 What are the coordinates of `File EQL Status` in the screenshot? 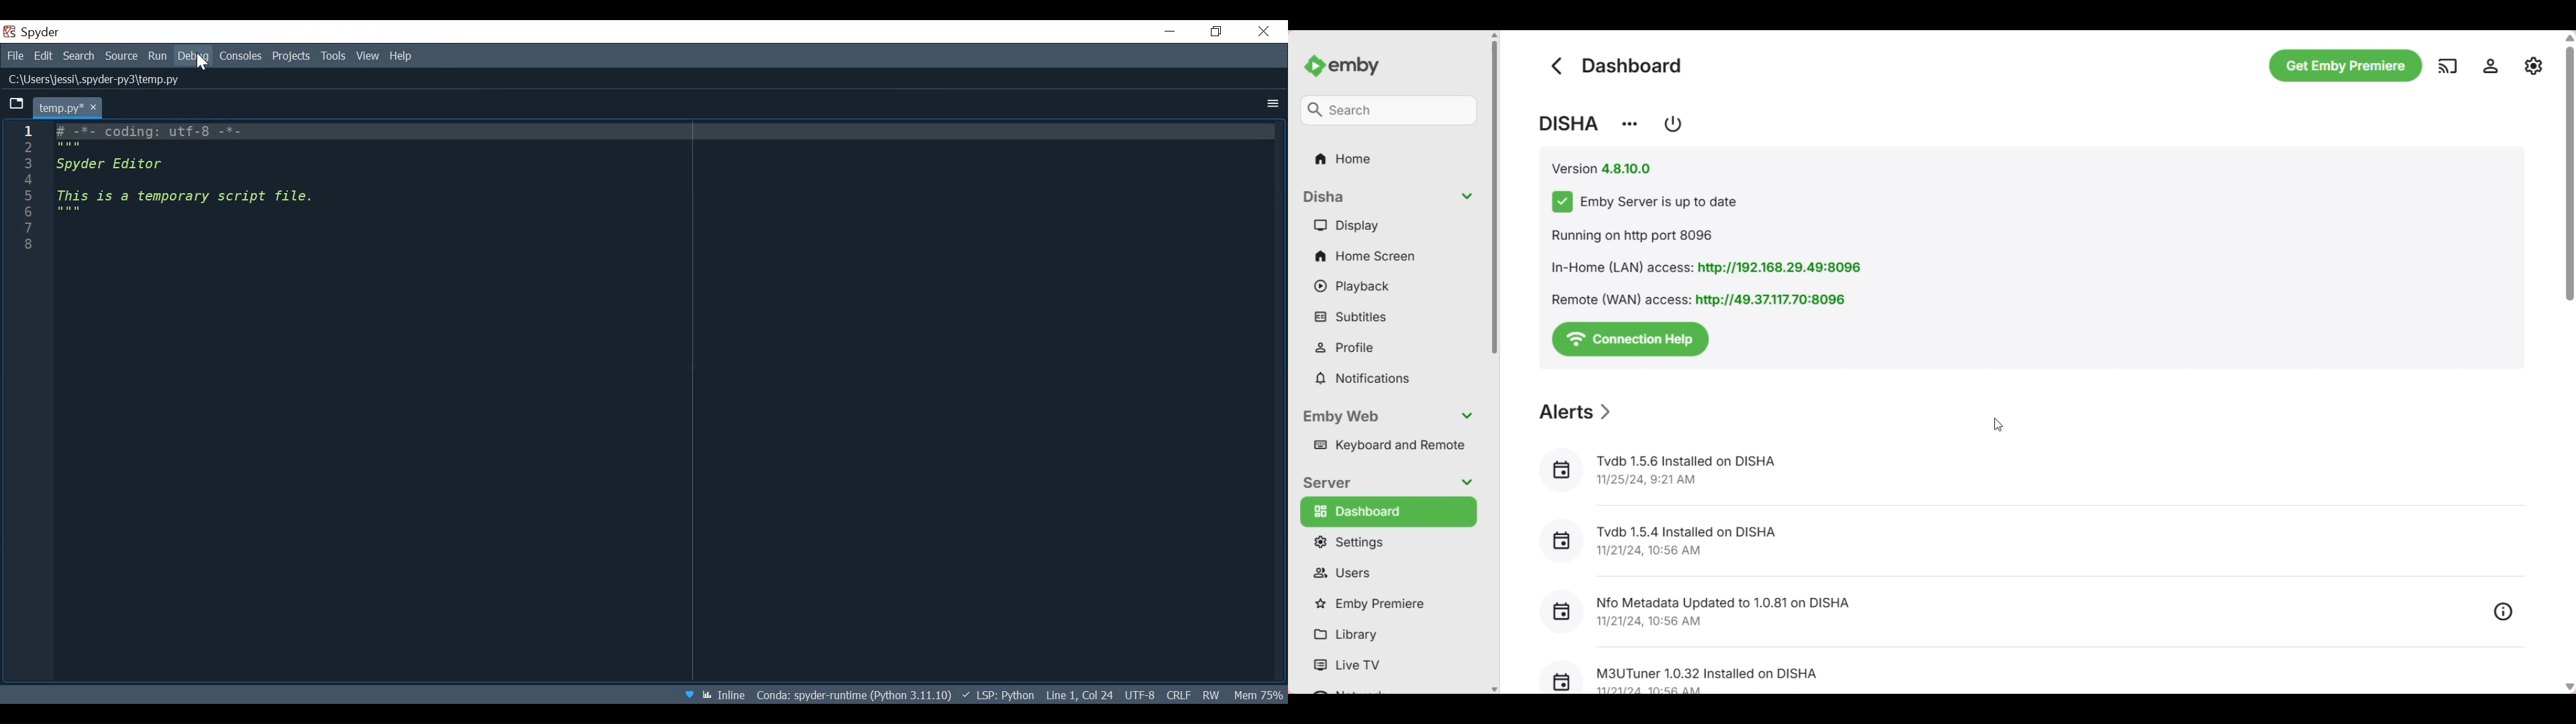 It's located at (1180, 695).